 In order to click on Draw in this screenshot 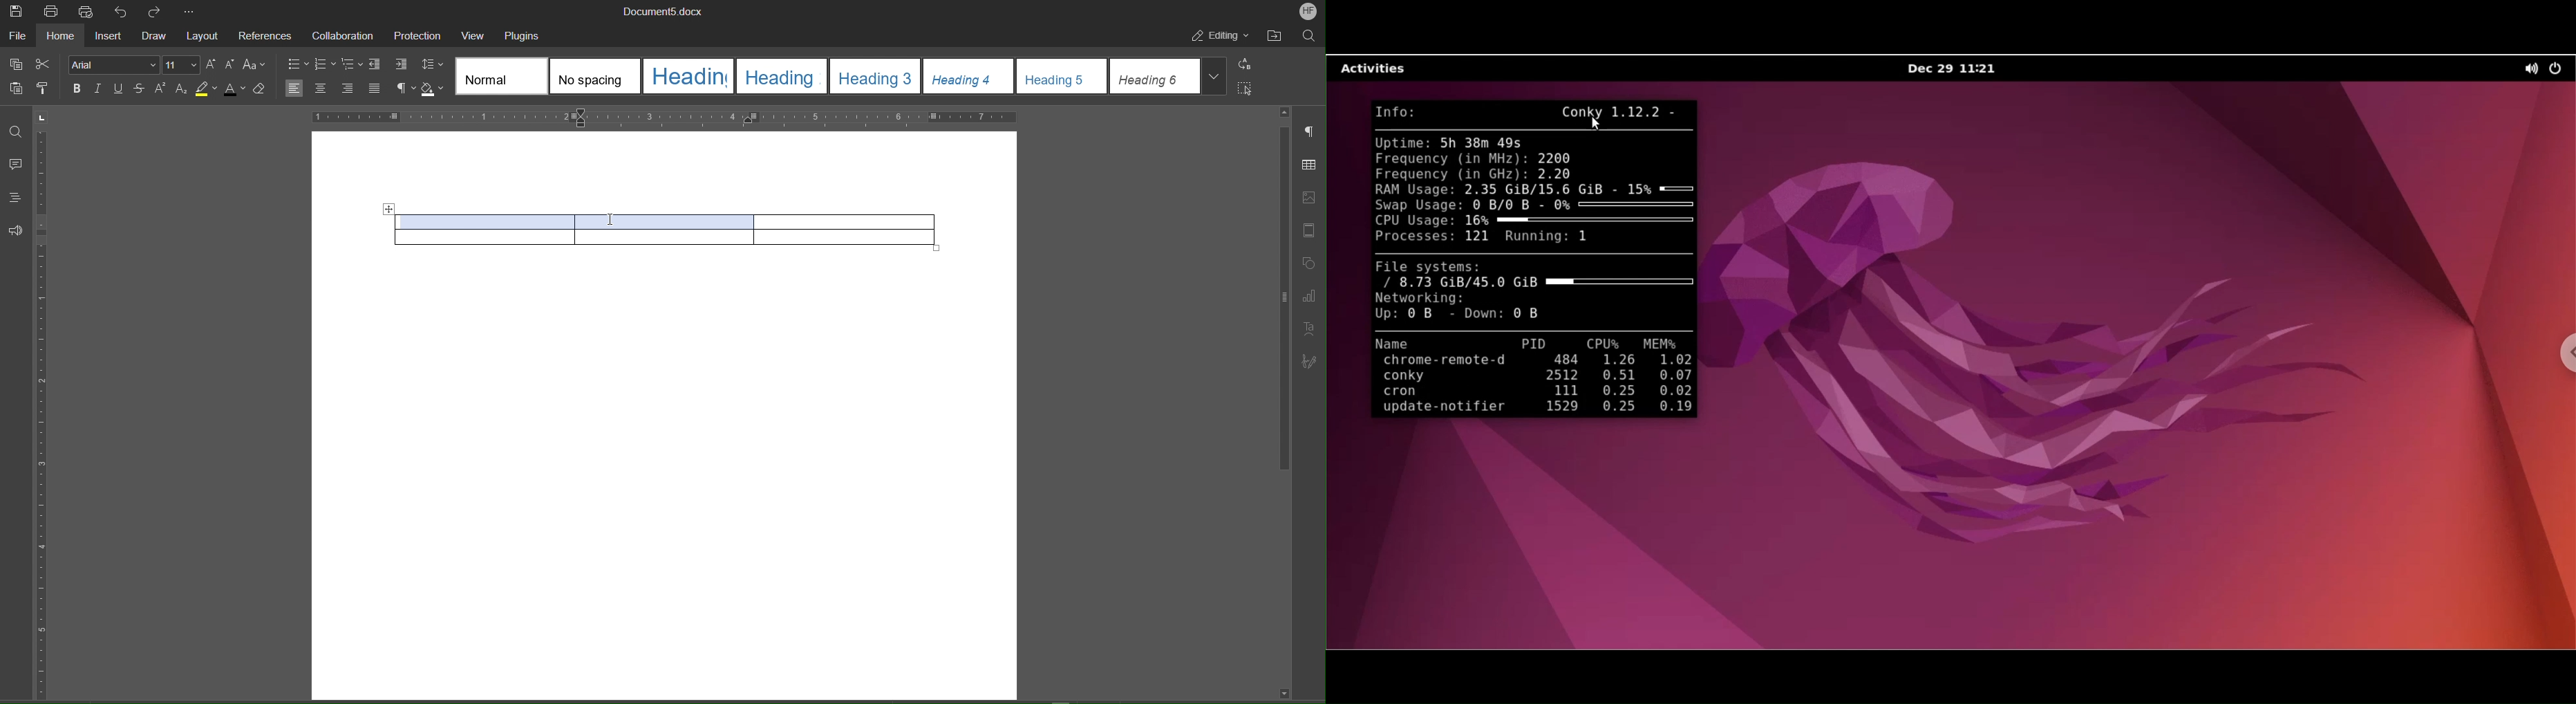, I will do `click(158, 38)`.